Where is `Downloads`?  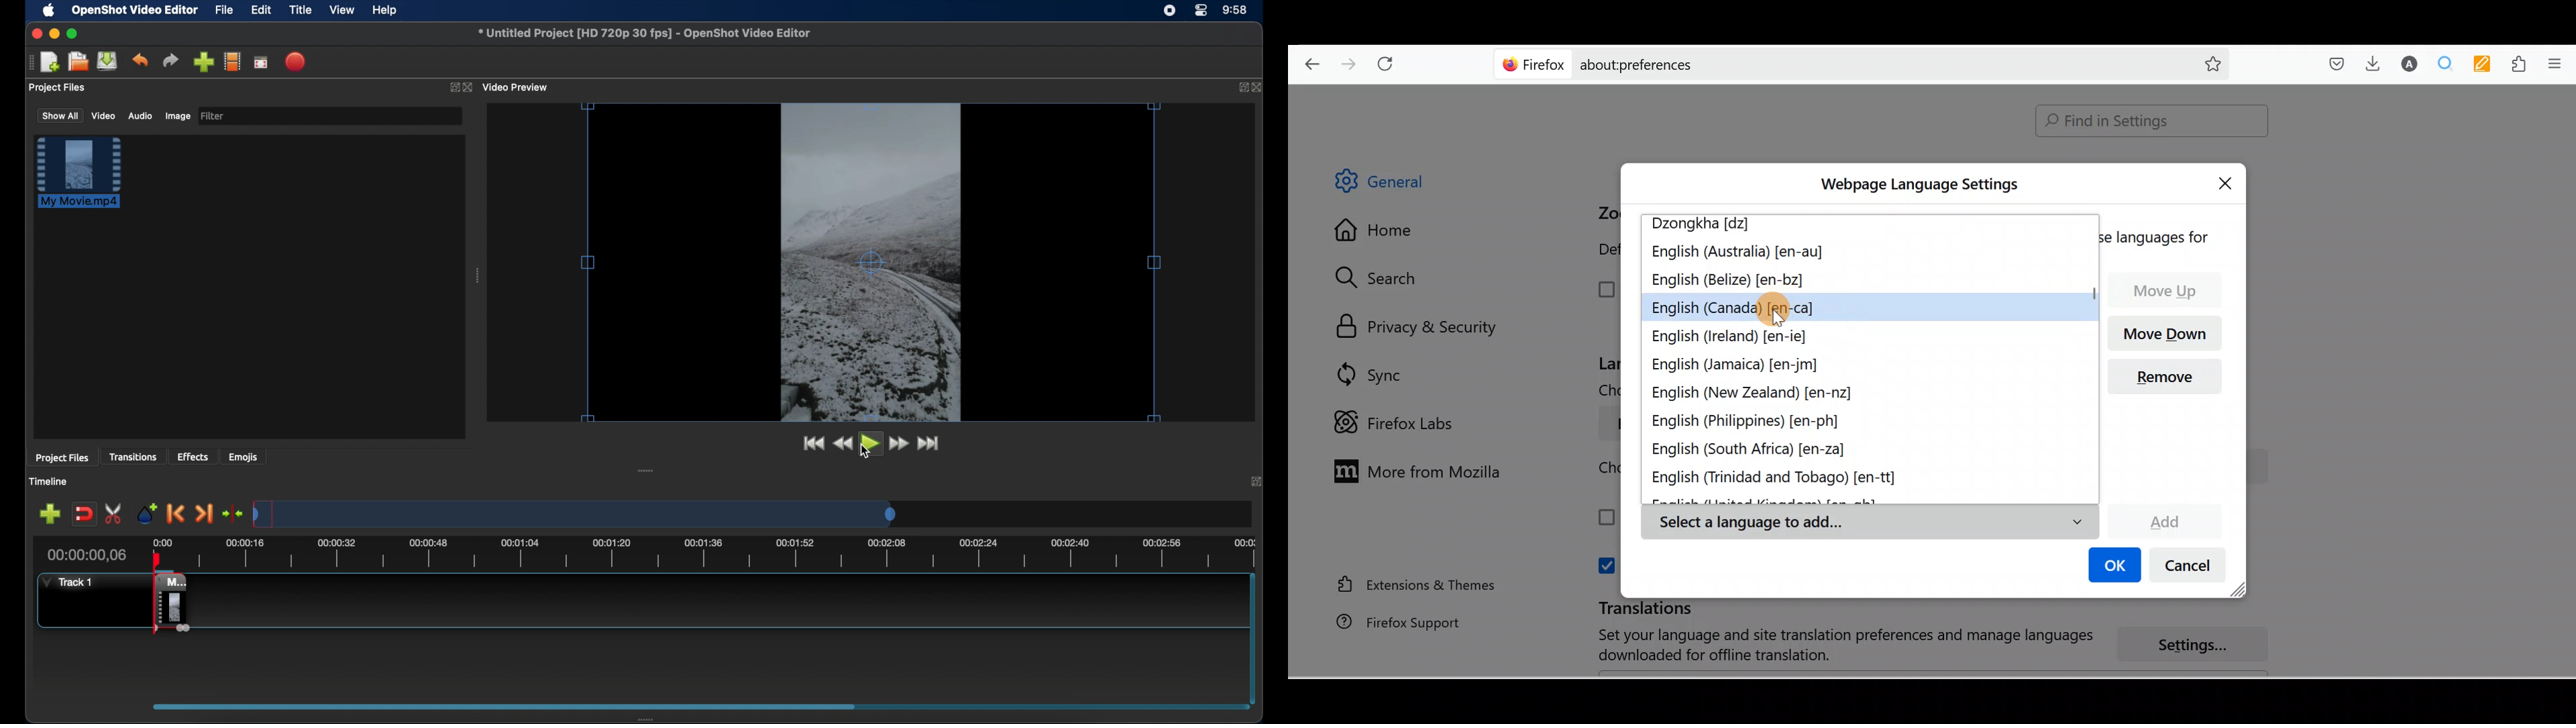 Downloads is located at coordinates (2369, 63).